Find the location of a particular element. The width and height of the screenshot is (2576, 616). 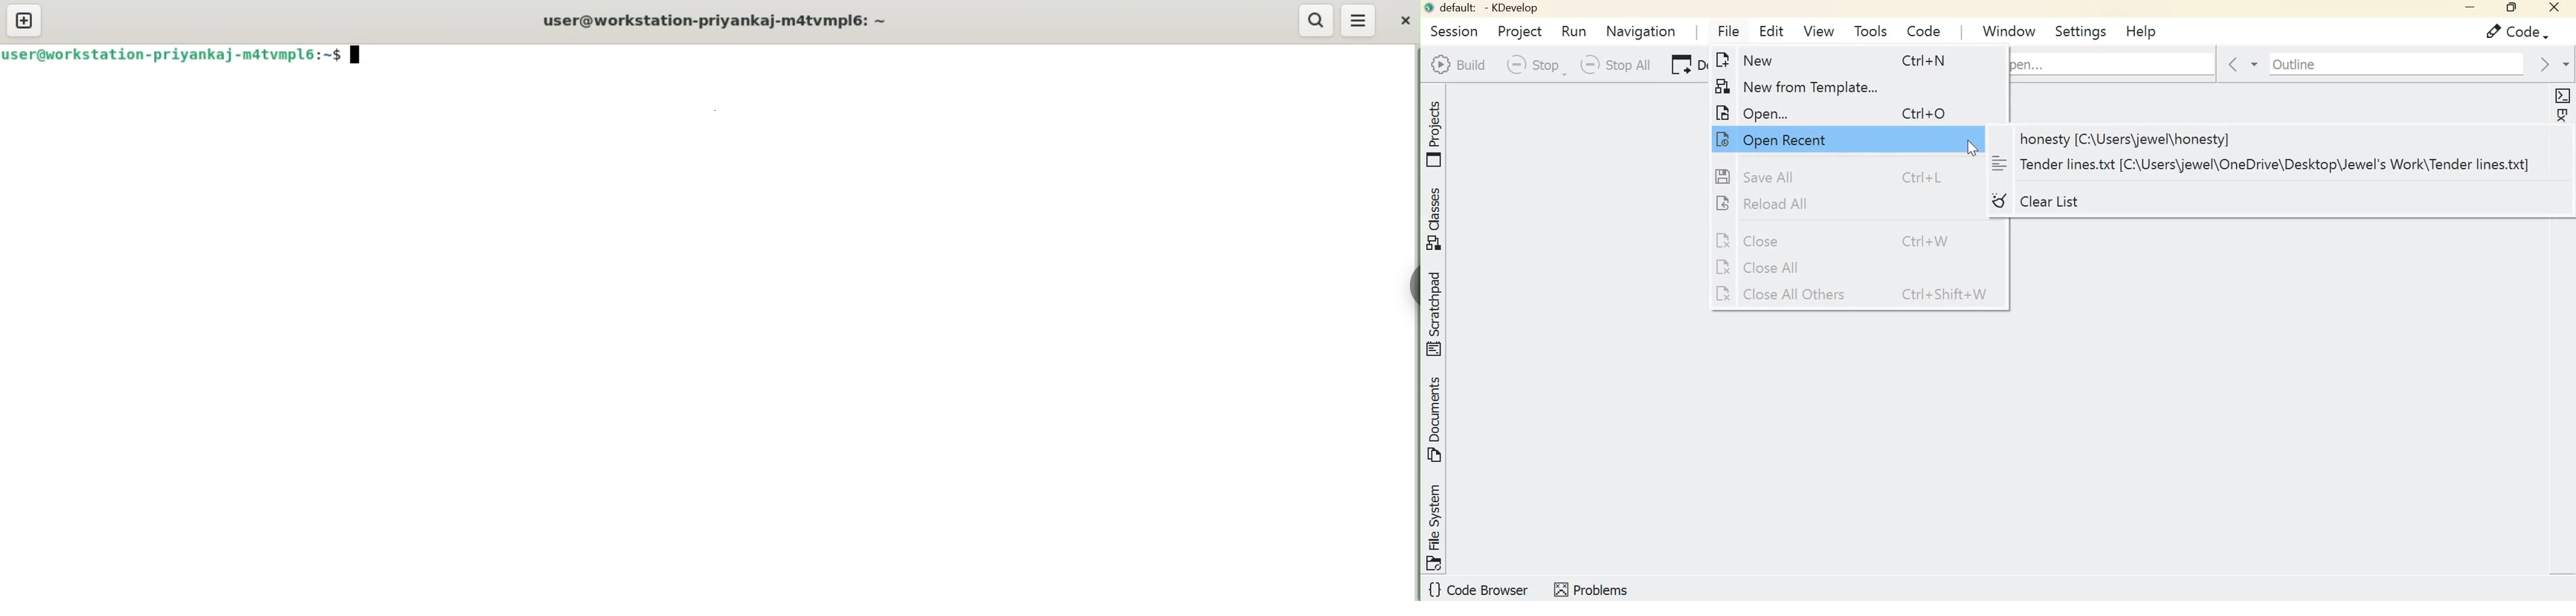

close is located at coordinates (1403, 20).